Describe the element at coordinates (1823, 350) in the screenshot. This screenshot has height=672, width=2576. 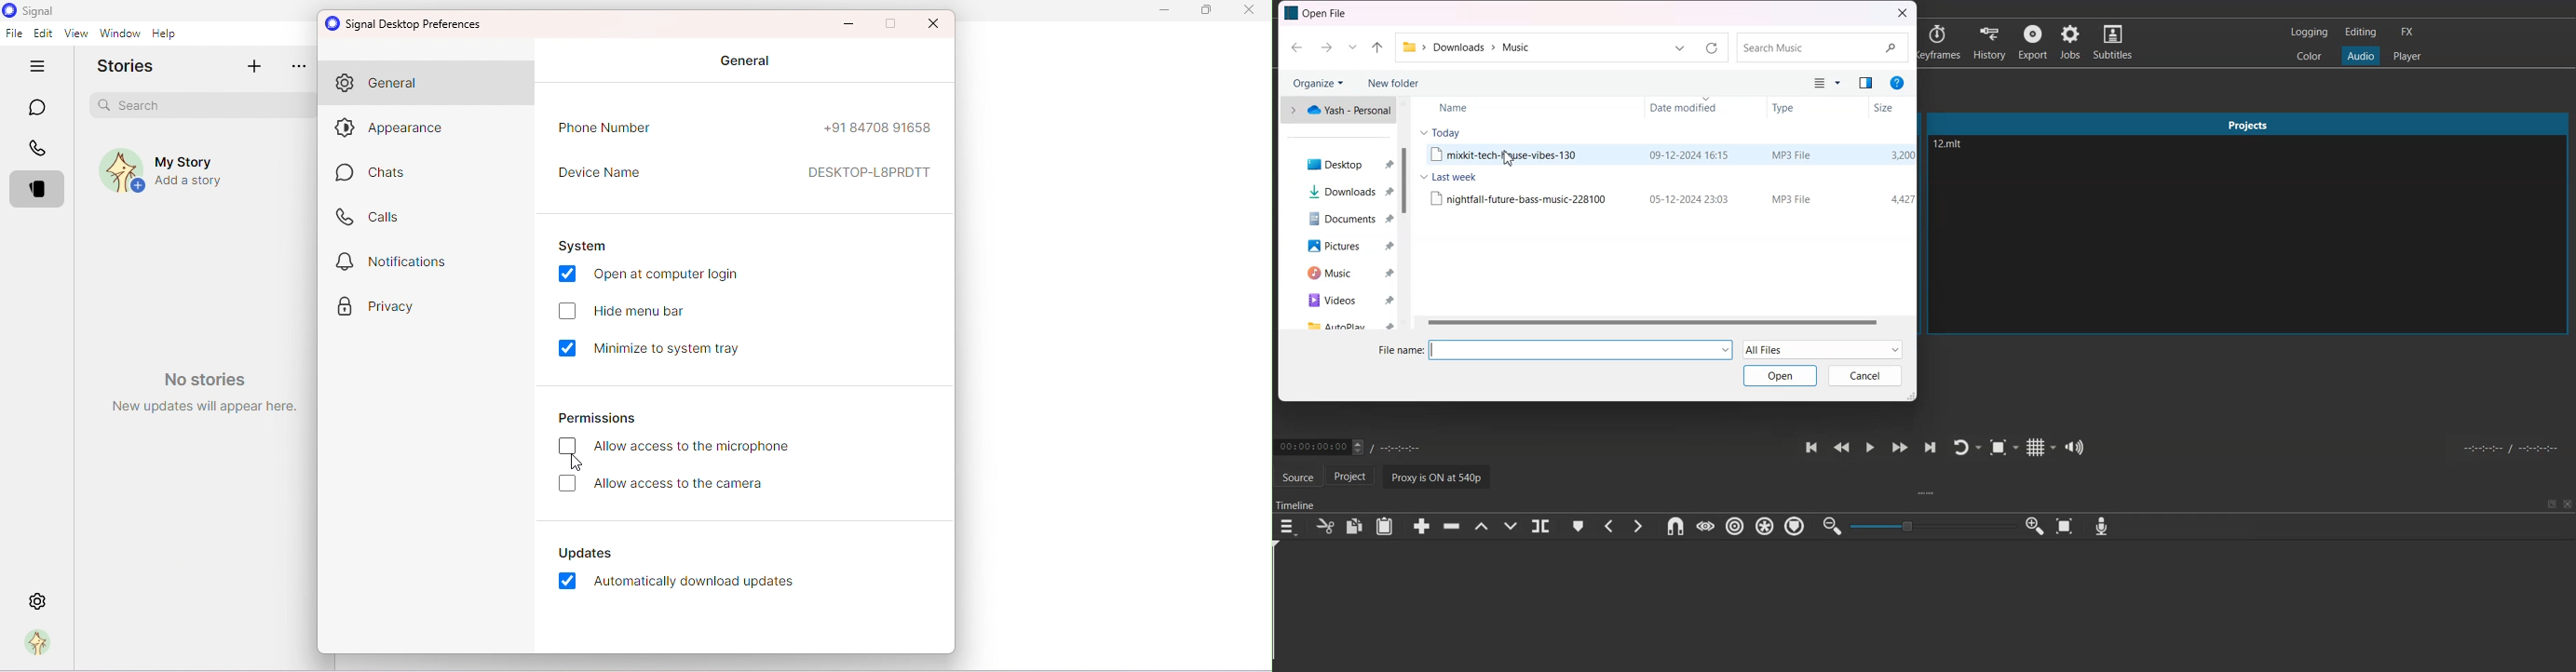
I see `All Files` at that location.